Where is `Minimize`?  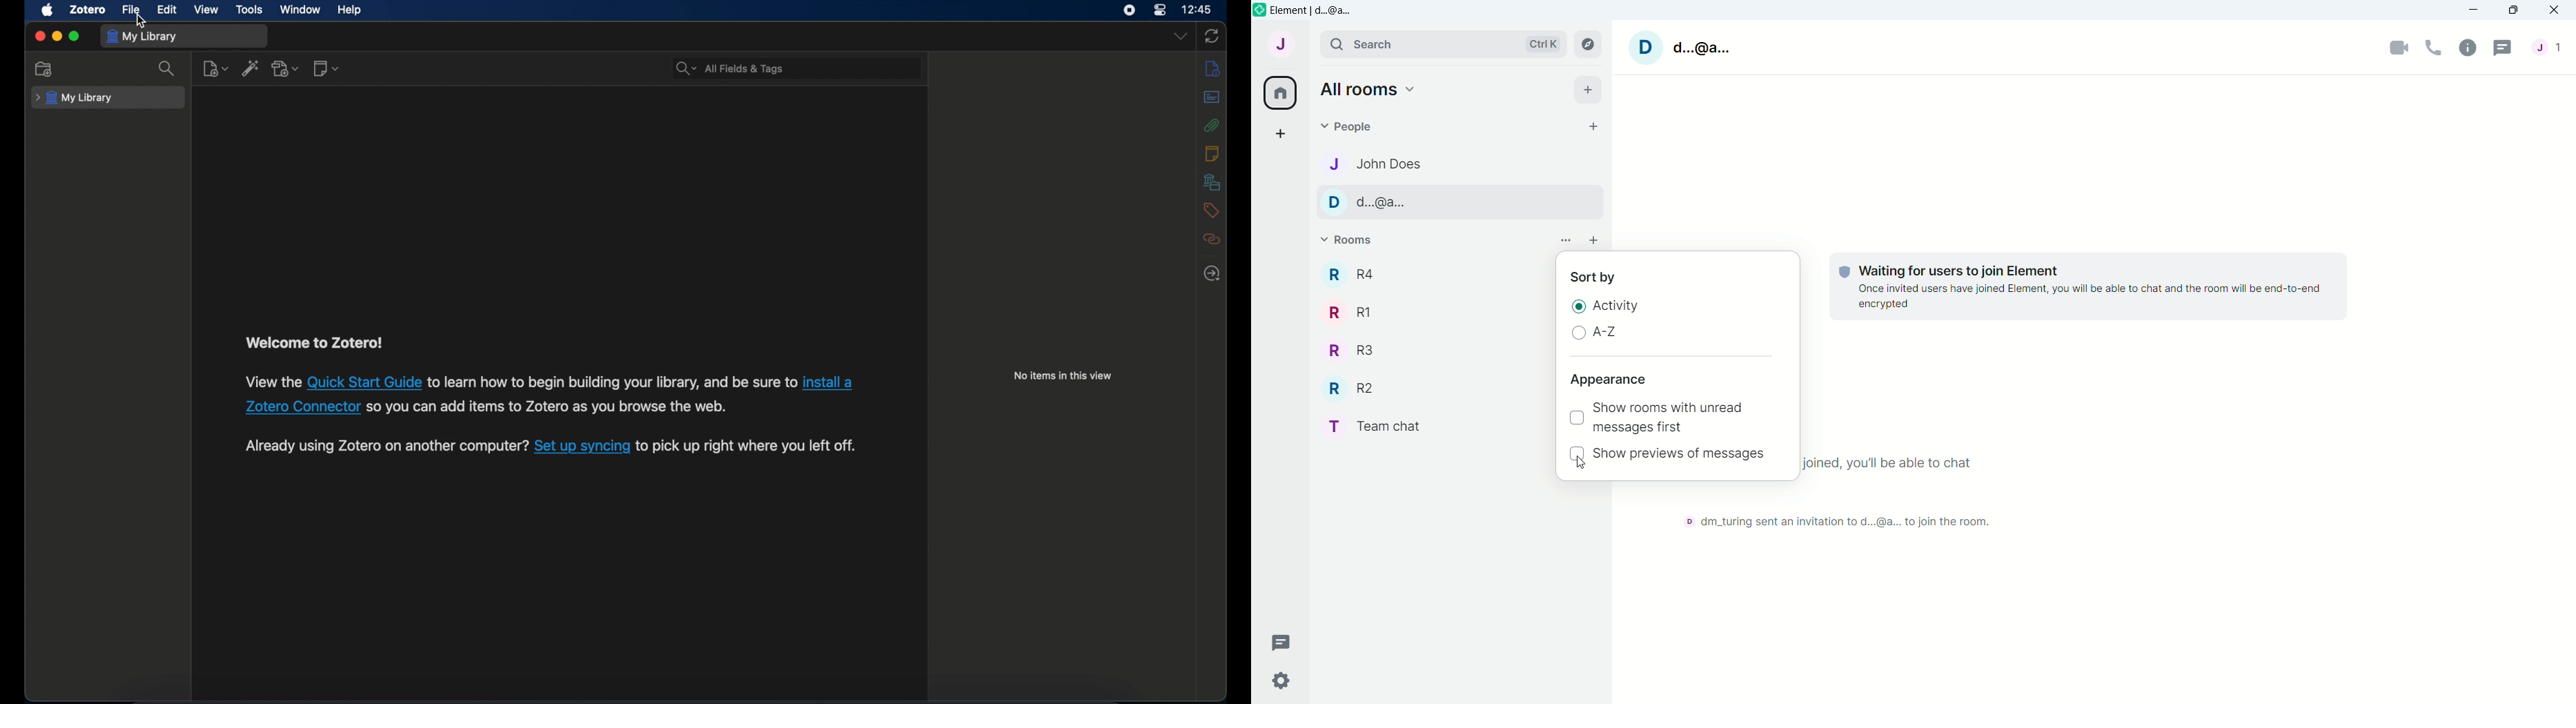
Minimize is located at coordinates (2472, 10).